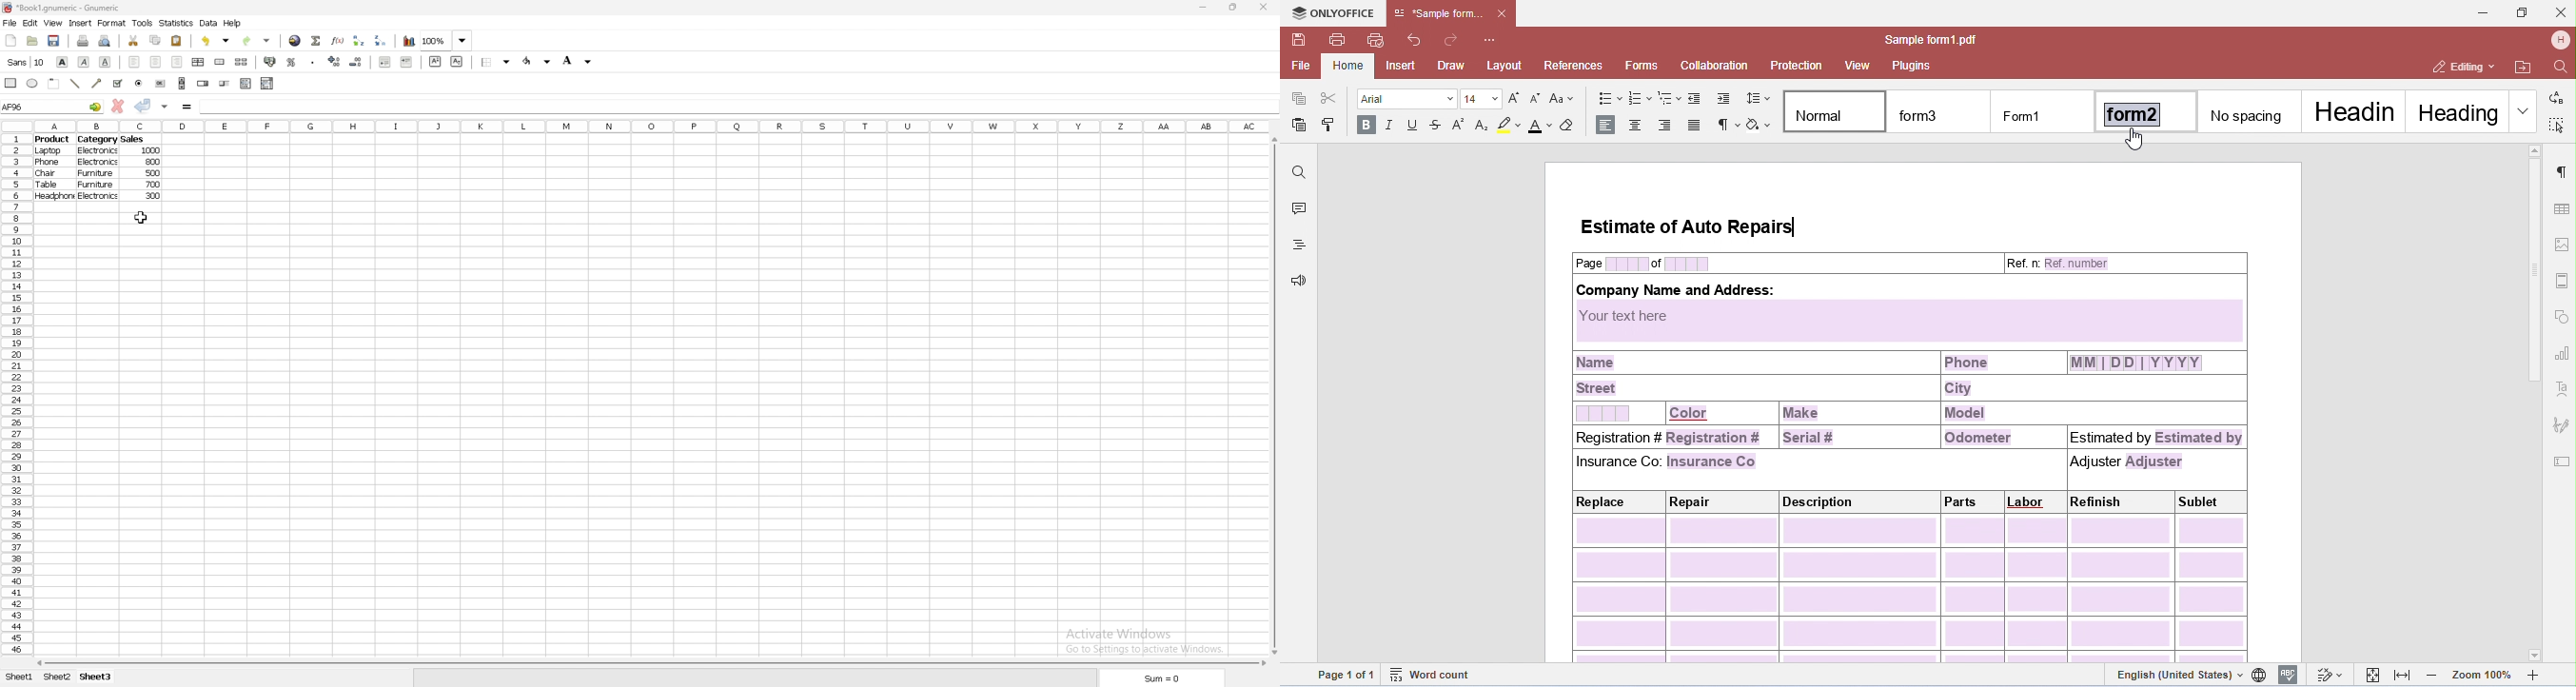  I want to click on percentage, so click(292, 61).